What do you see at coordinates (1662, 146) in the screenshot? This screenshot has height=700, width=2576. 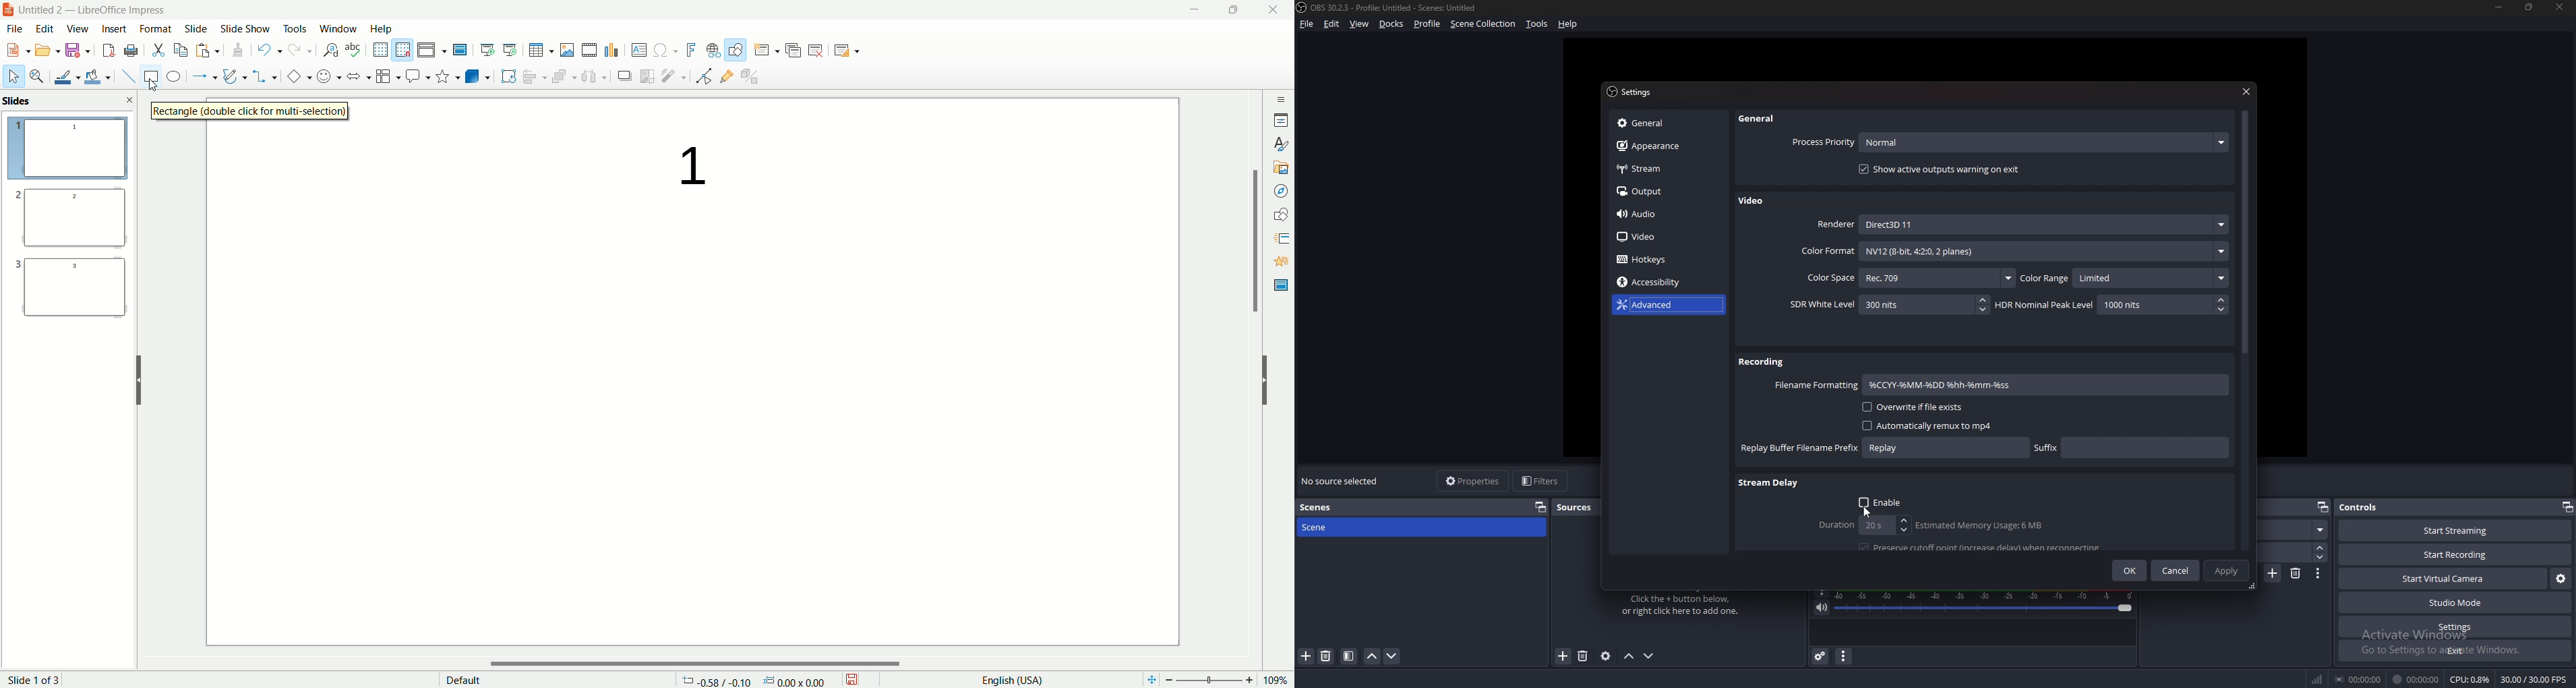 I see `Appearance` at bounding box center [1662, 146].